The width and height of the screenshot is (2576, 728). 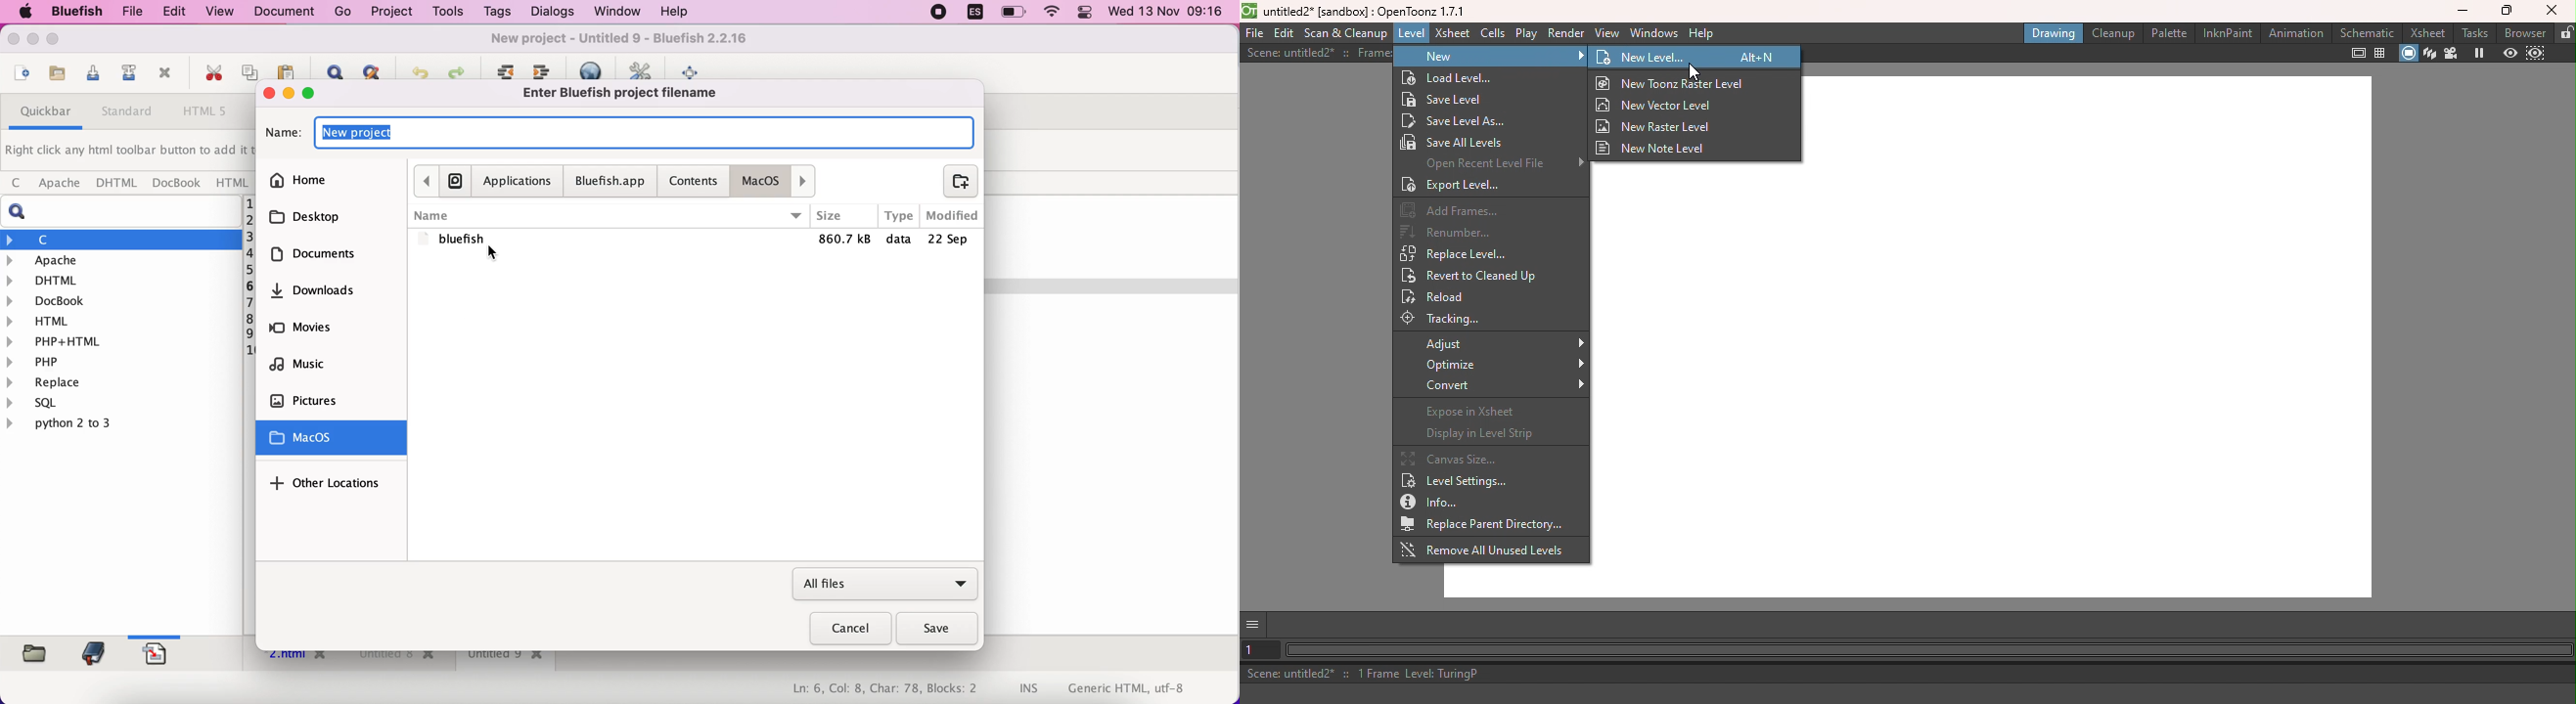 I want to click on dhtml, so click(x=122, y=279).